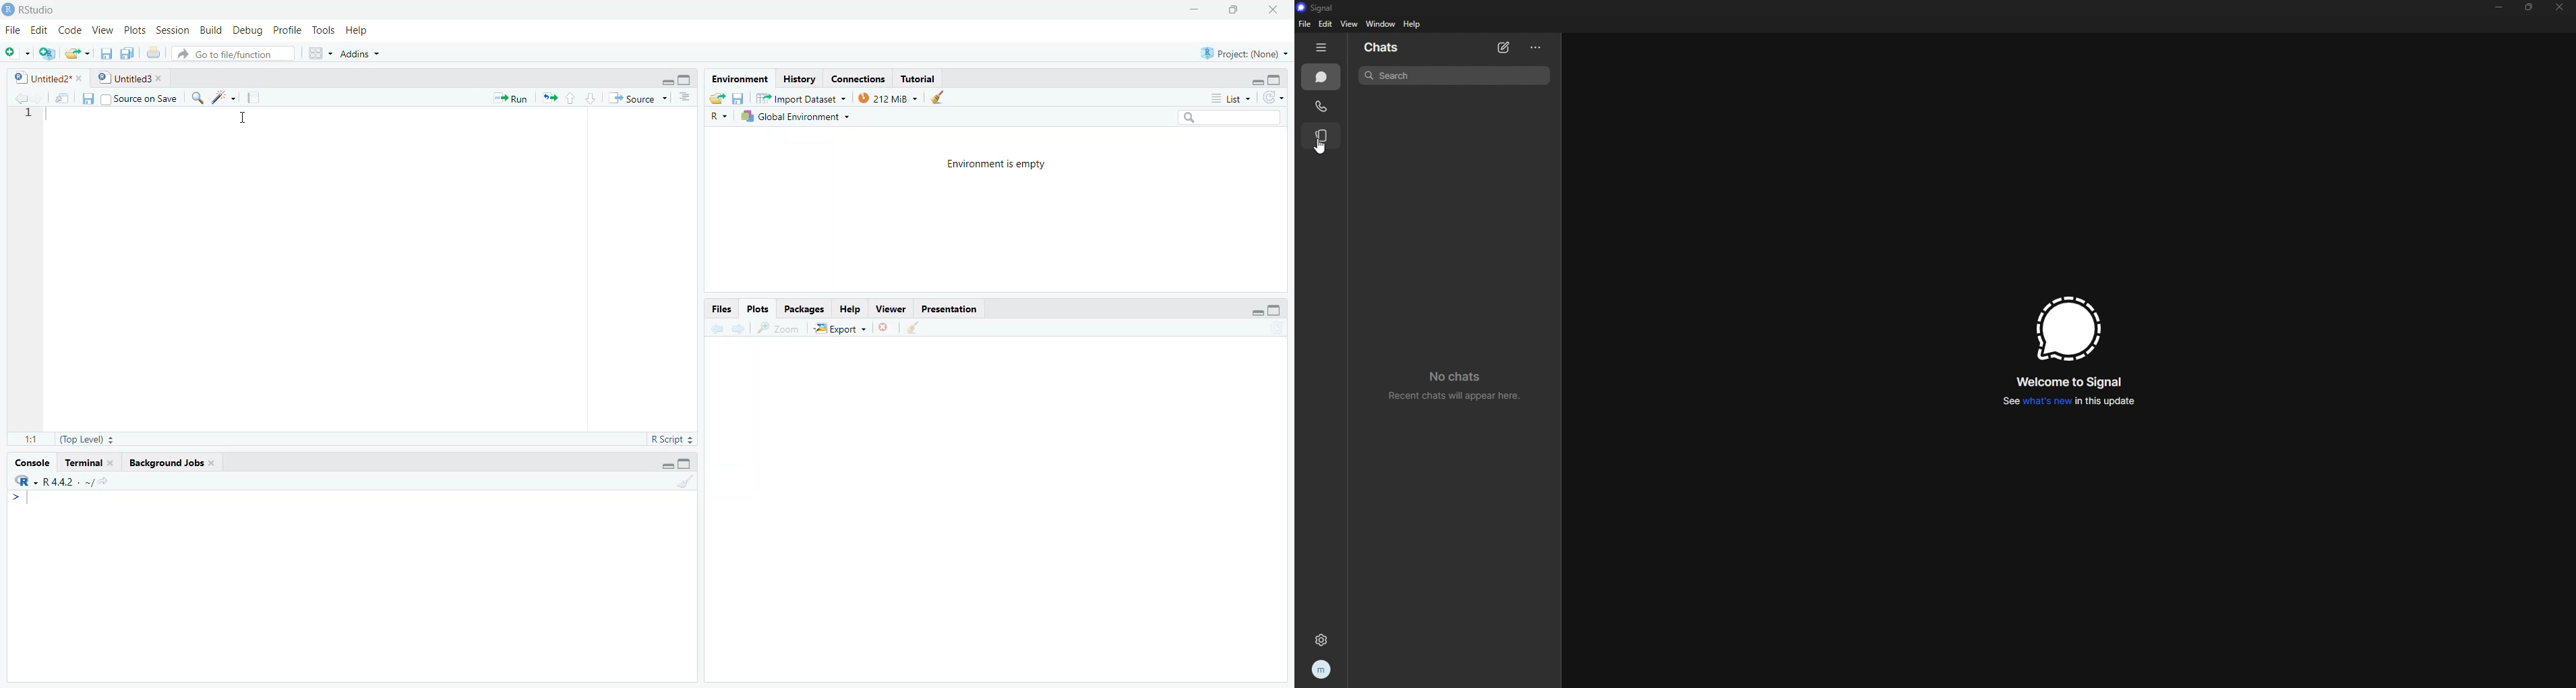 Image resolution: width=2576 pixels, height=700 pixels. I want to click on previous, so click(18, 97).